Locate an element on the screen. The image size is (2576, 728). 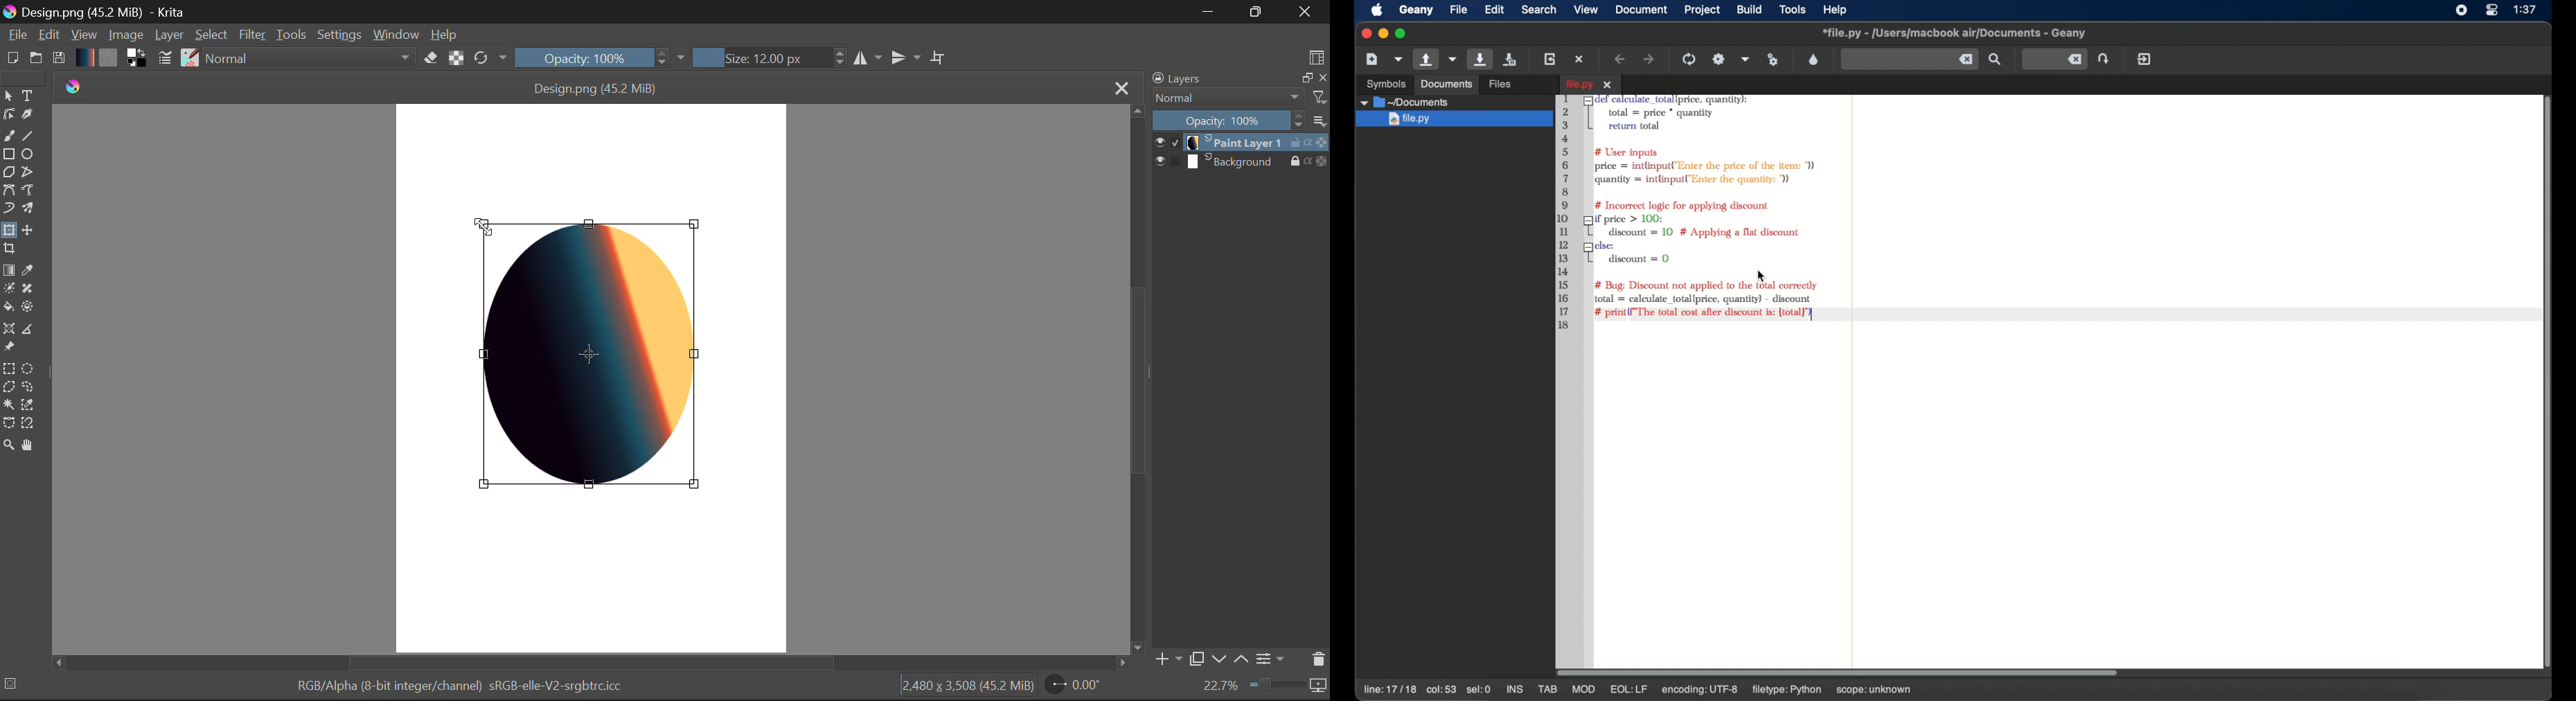
Polygon is located at coordinates (8, 174).